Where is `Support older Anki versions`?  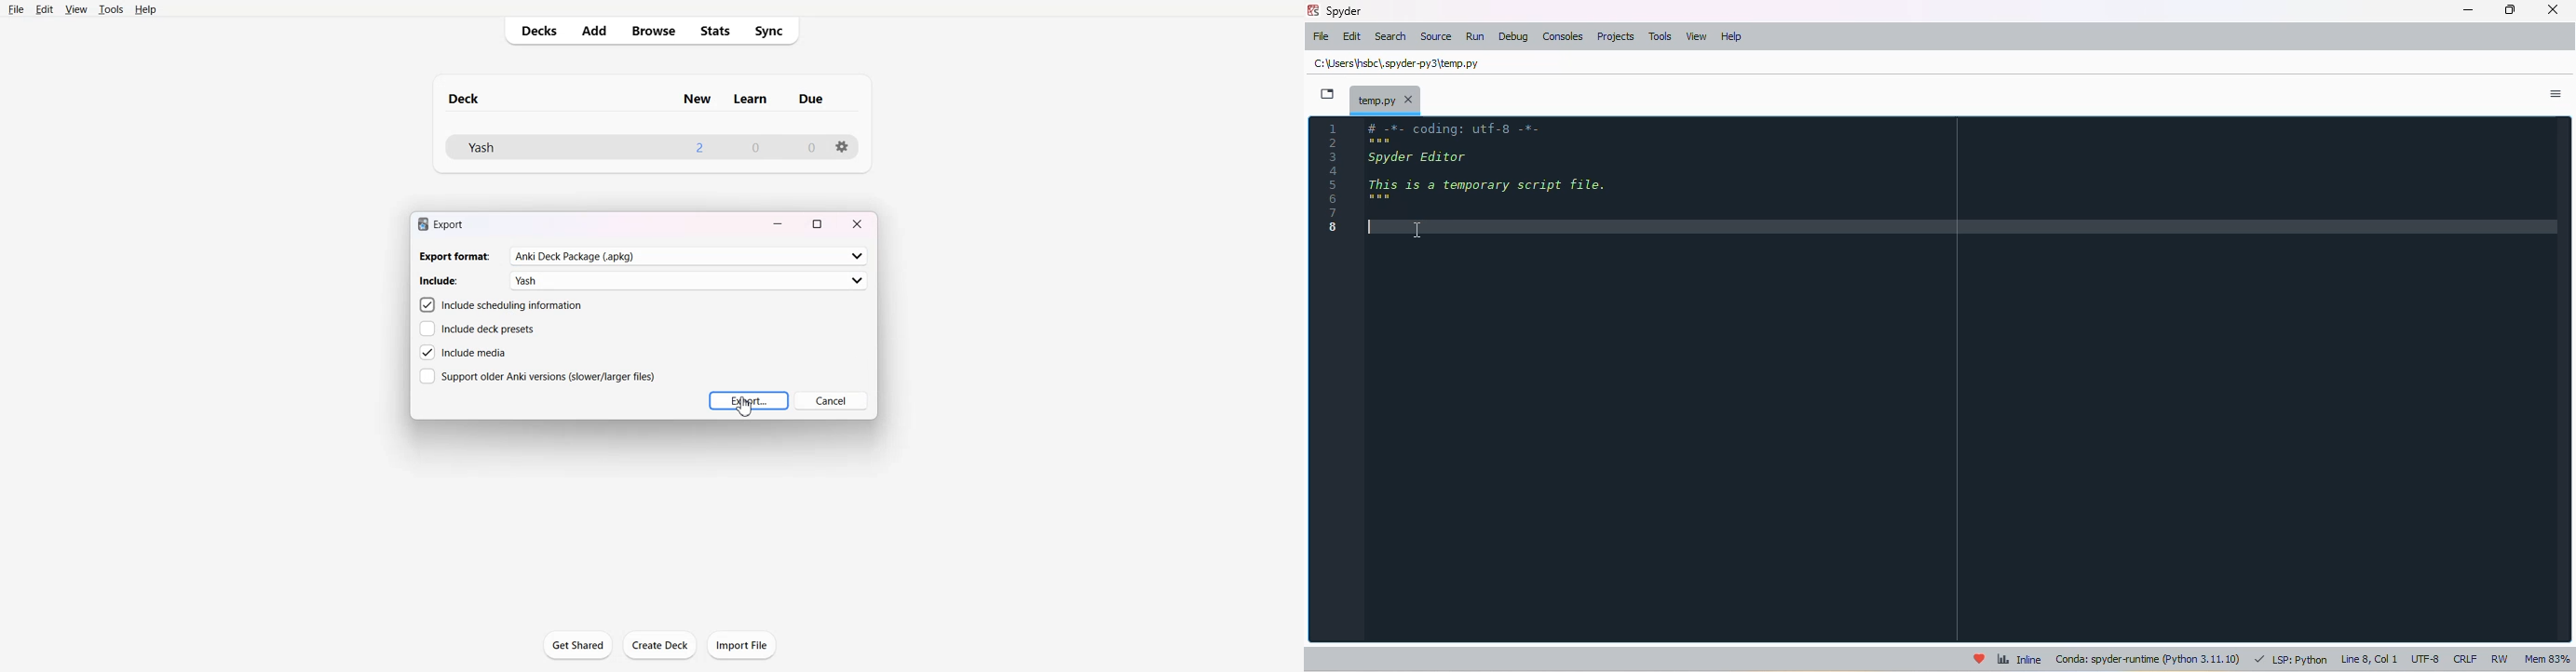 Support older Anki versions is located at coordinates (537, 375).